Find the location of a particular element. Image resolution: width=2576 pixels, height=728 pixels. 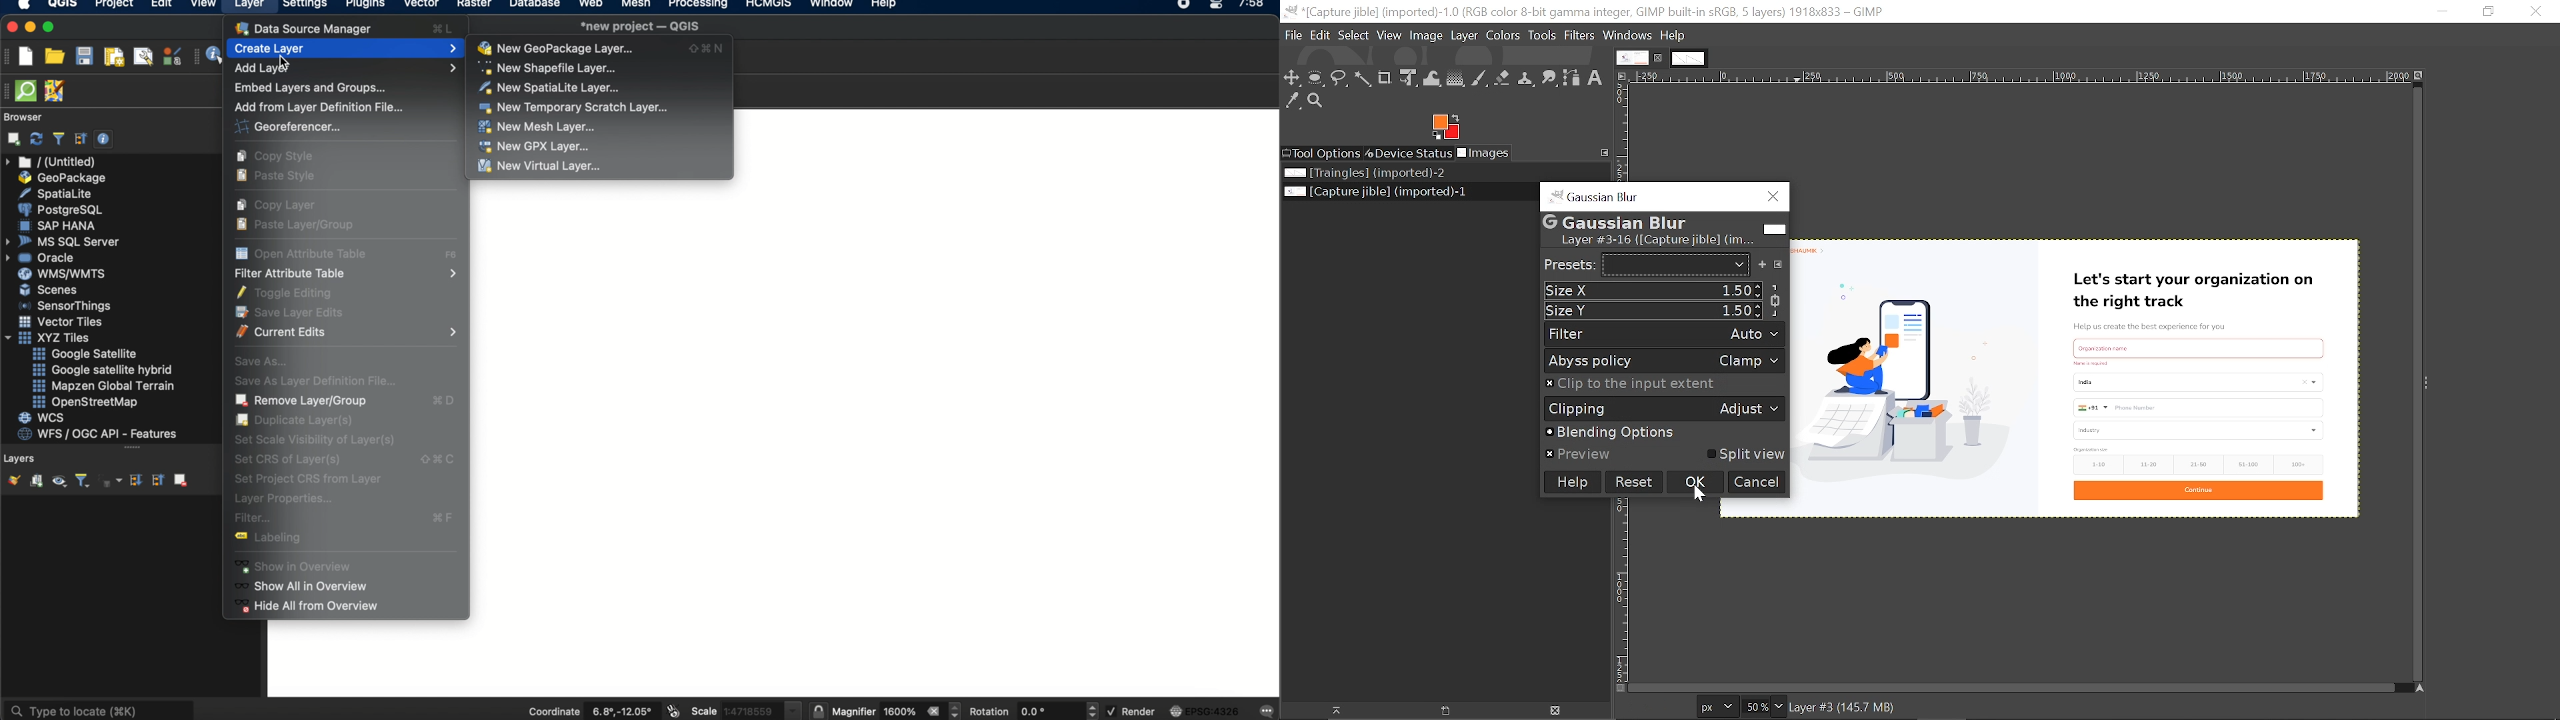

QuickOSM is located at coordinates (29, 91).